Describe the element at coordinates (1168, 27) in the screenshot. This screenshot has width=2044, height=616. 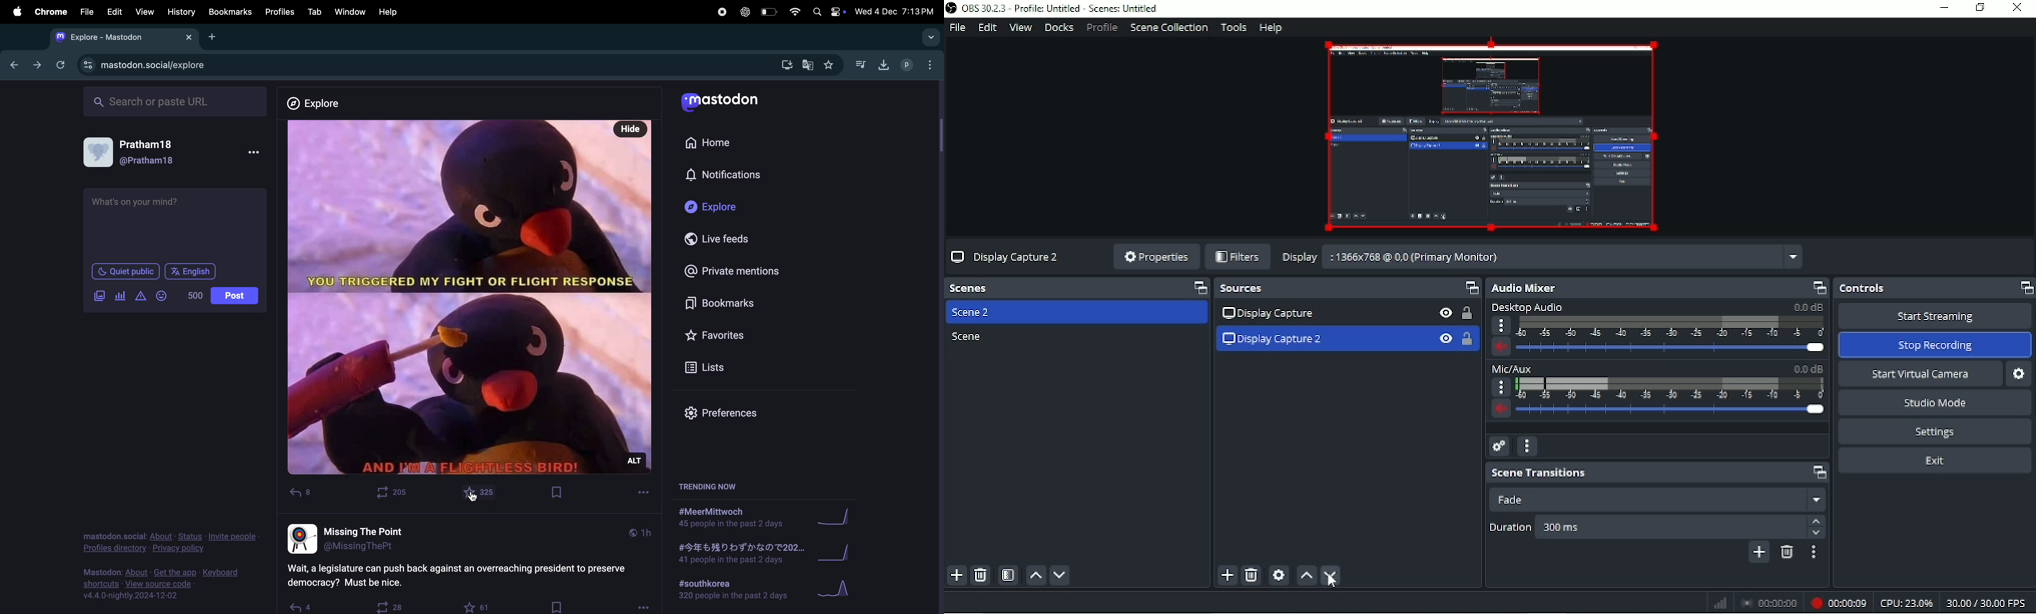
I see `Scene collection` at that location.